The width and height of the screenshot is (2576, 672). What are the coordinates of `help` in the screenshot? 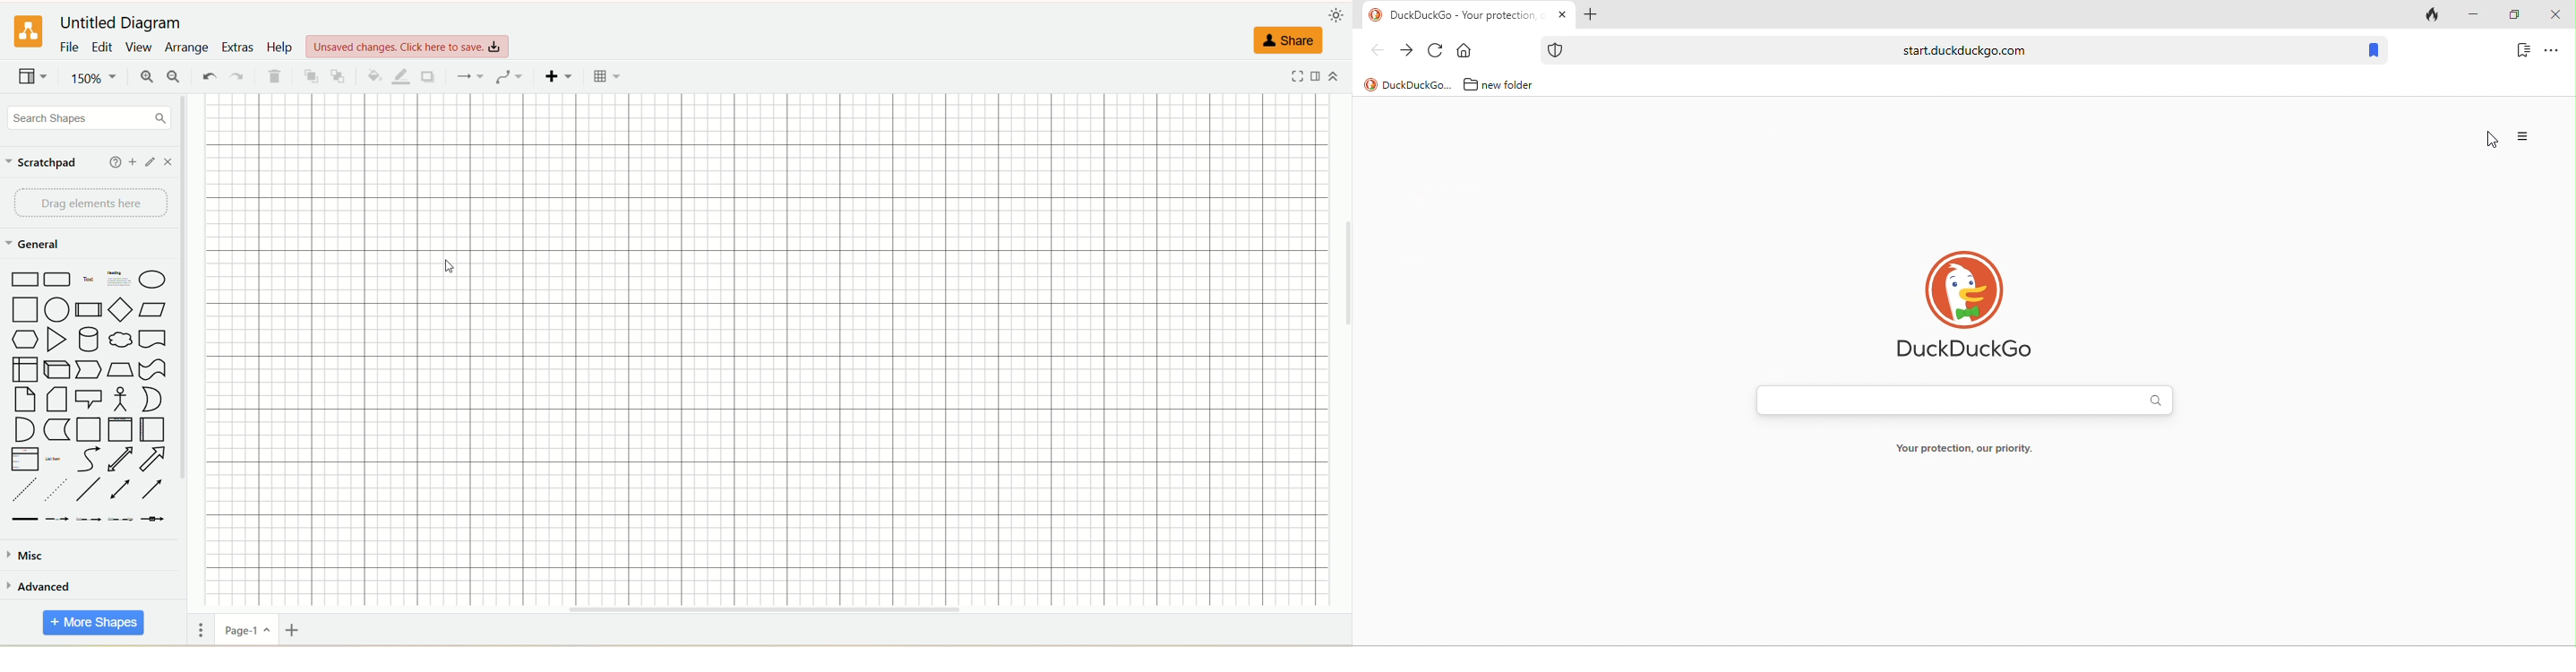 It's located at (280, 48).